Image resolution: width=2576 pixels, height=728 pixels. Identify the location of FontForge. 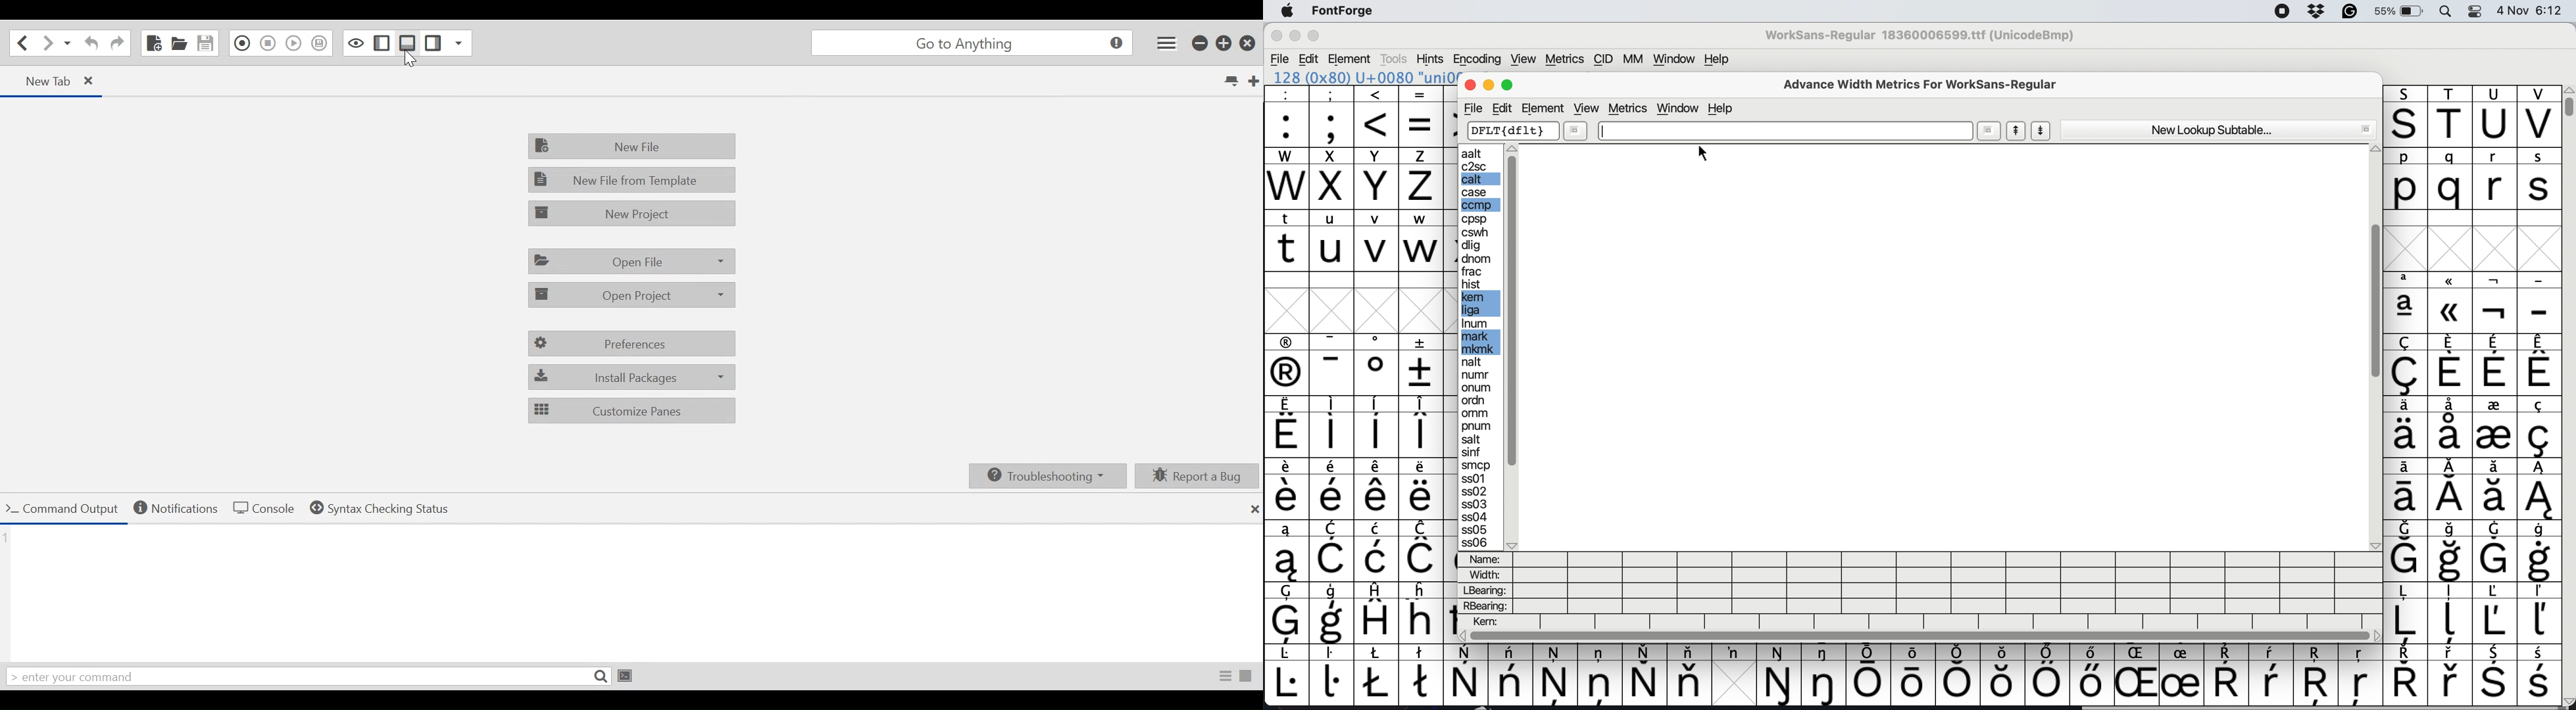
(1345, 12).